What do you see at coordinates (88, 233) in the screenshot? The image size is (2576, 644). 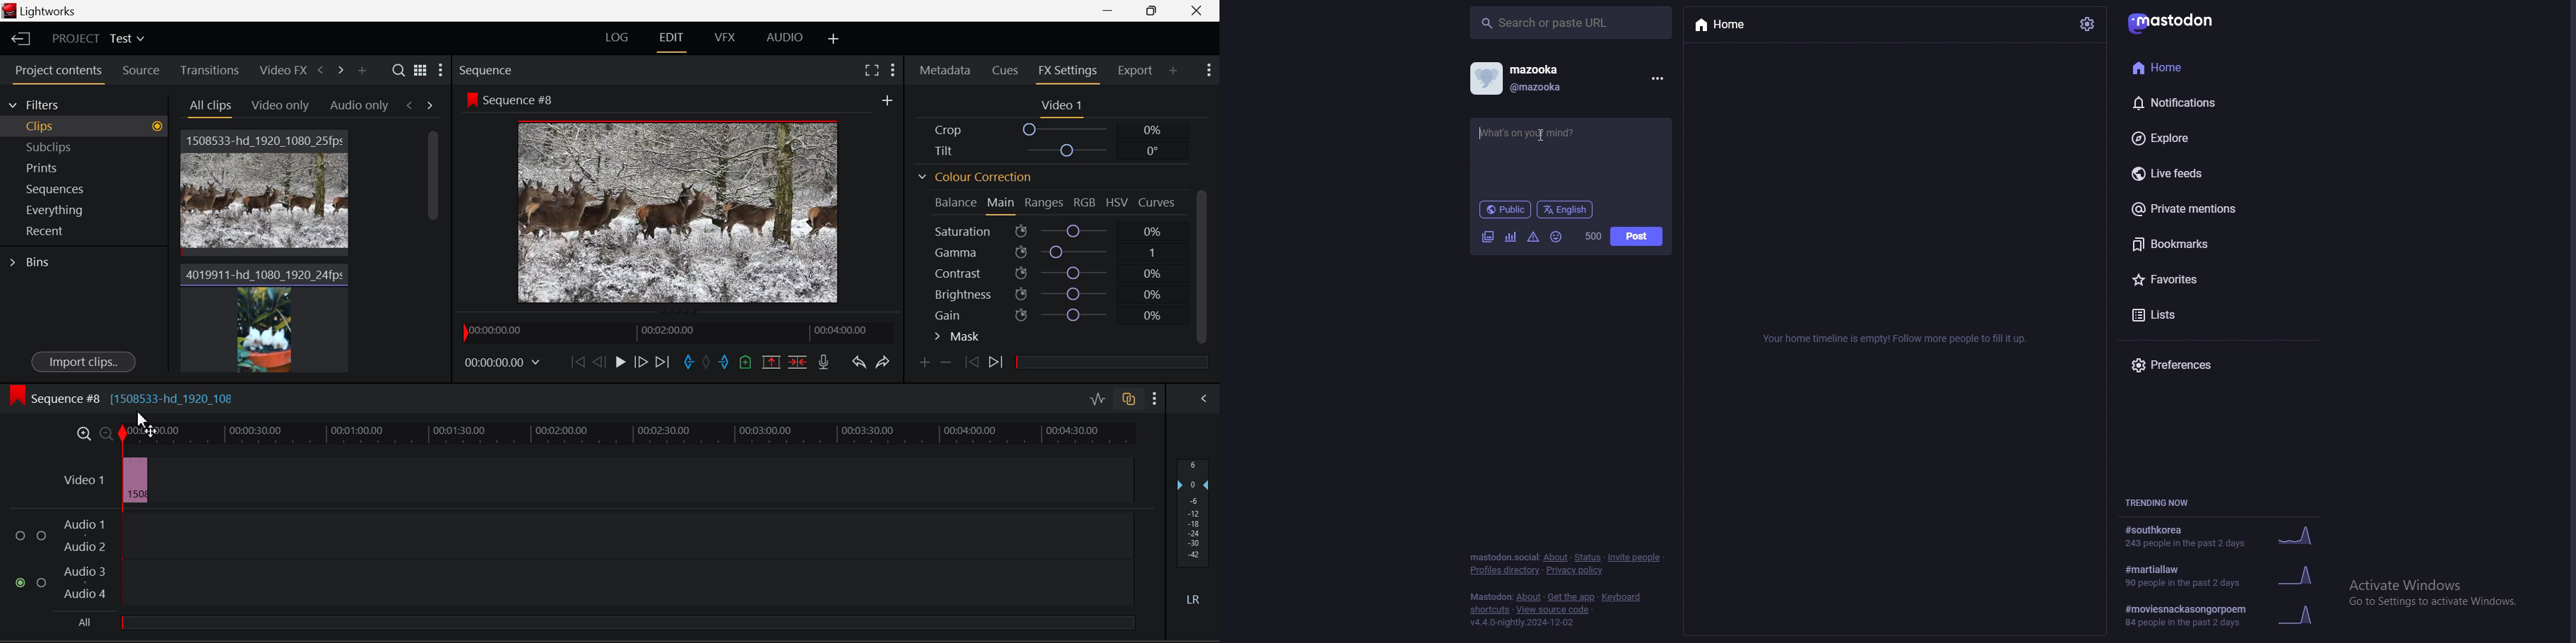 I see `Recent` at bounding box center [88, 233].